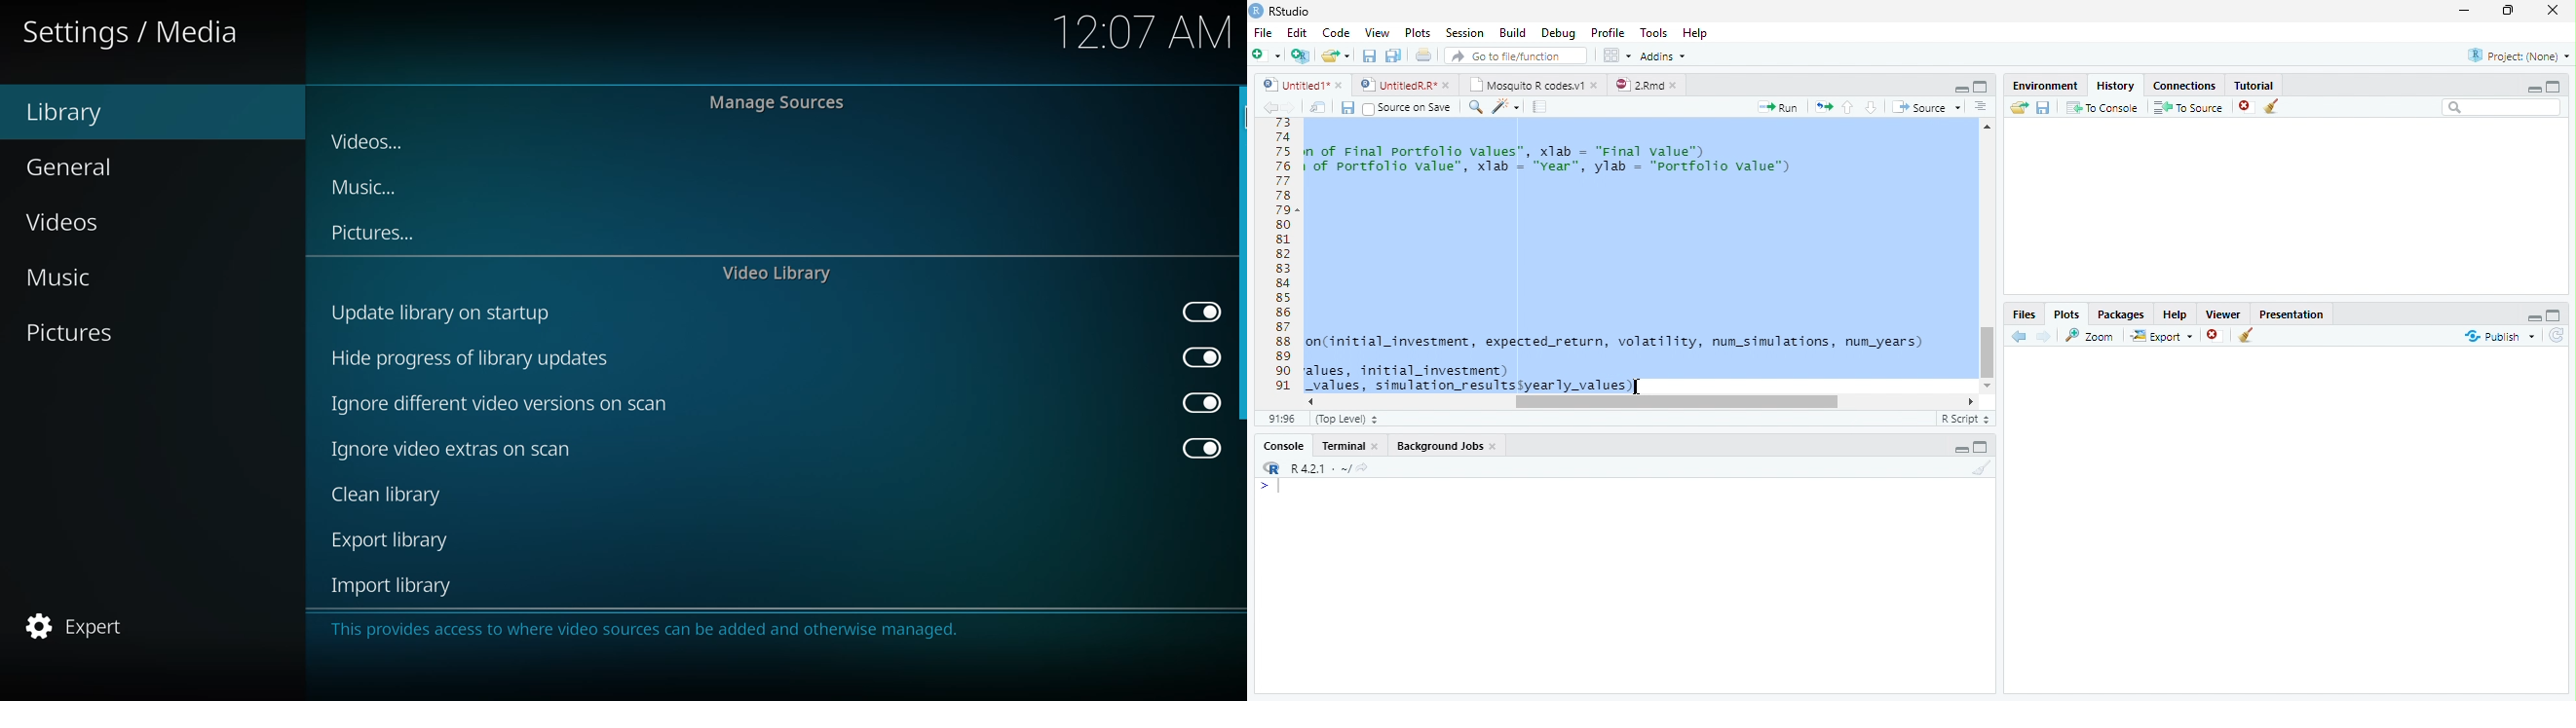 The width and height of the screenshot is (2576, 728). Describe the element at coordinates (1351, 445) in the screenshot. I see `Terminal` at that location.